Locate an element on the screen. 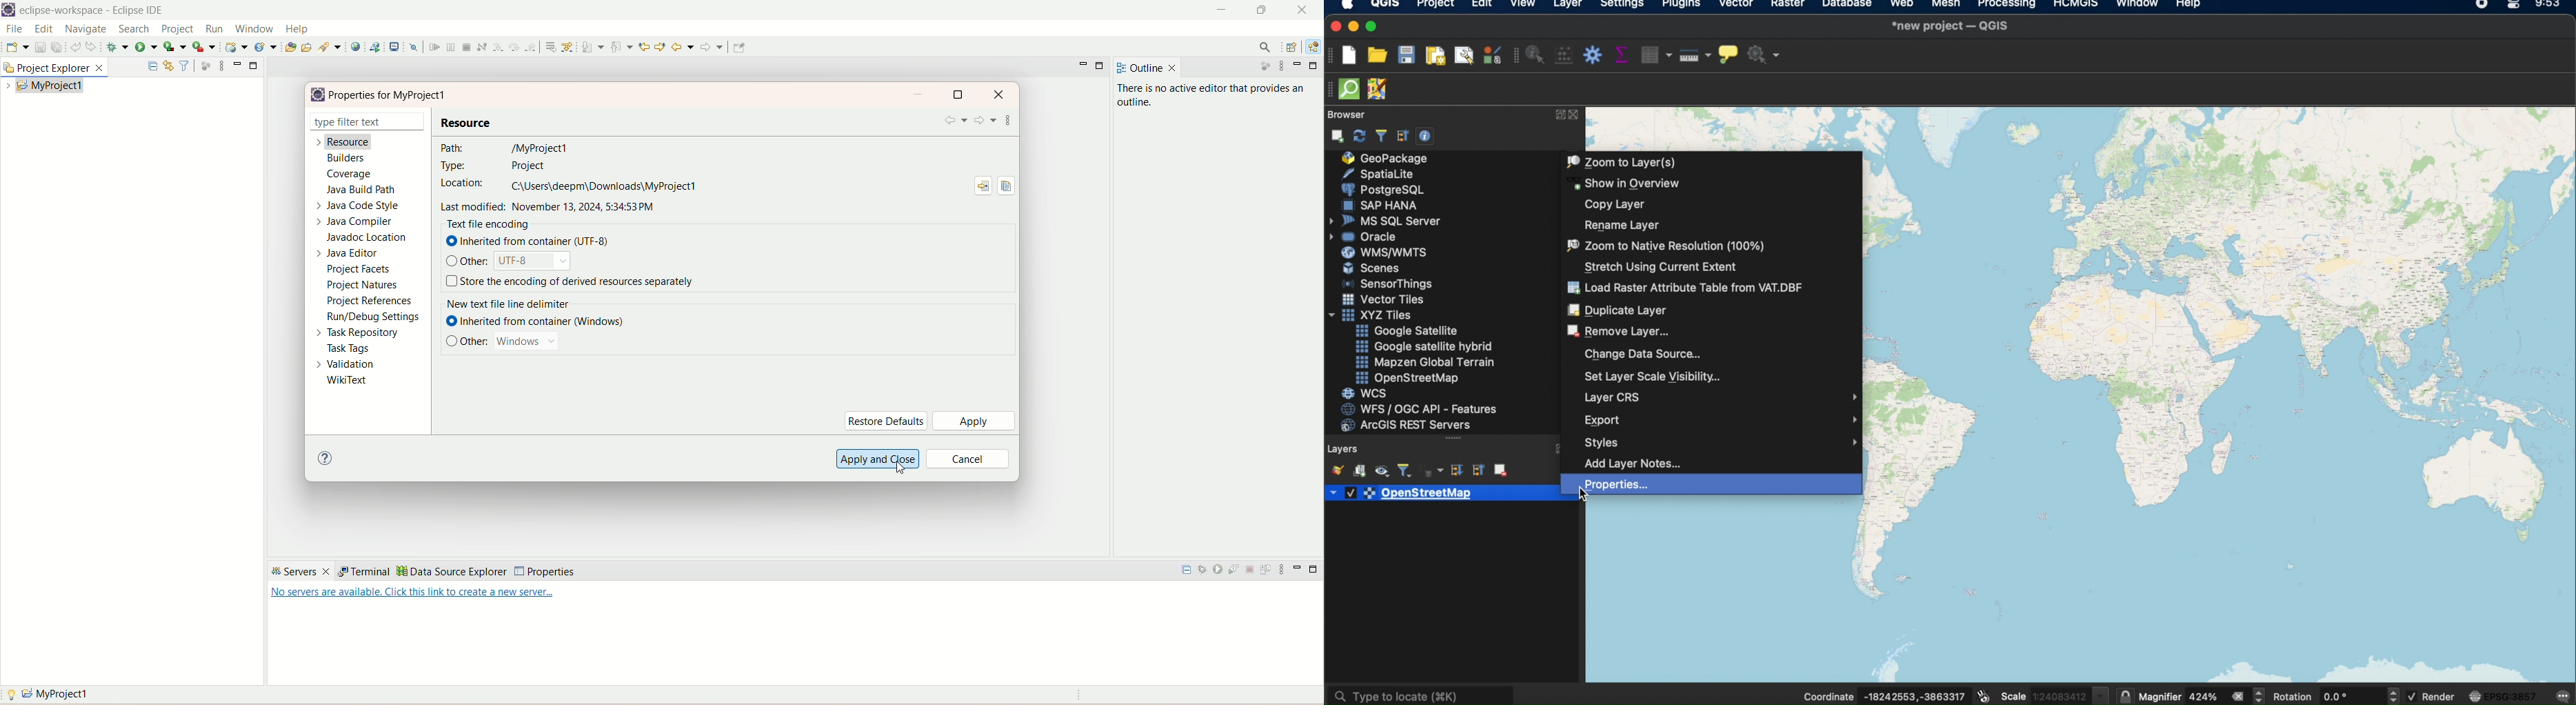 This screenshot has width=2576, height=728. collapse all is located at coordinates (1403, 136).